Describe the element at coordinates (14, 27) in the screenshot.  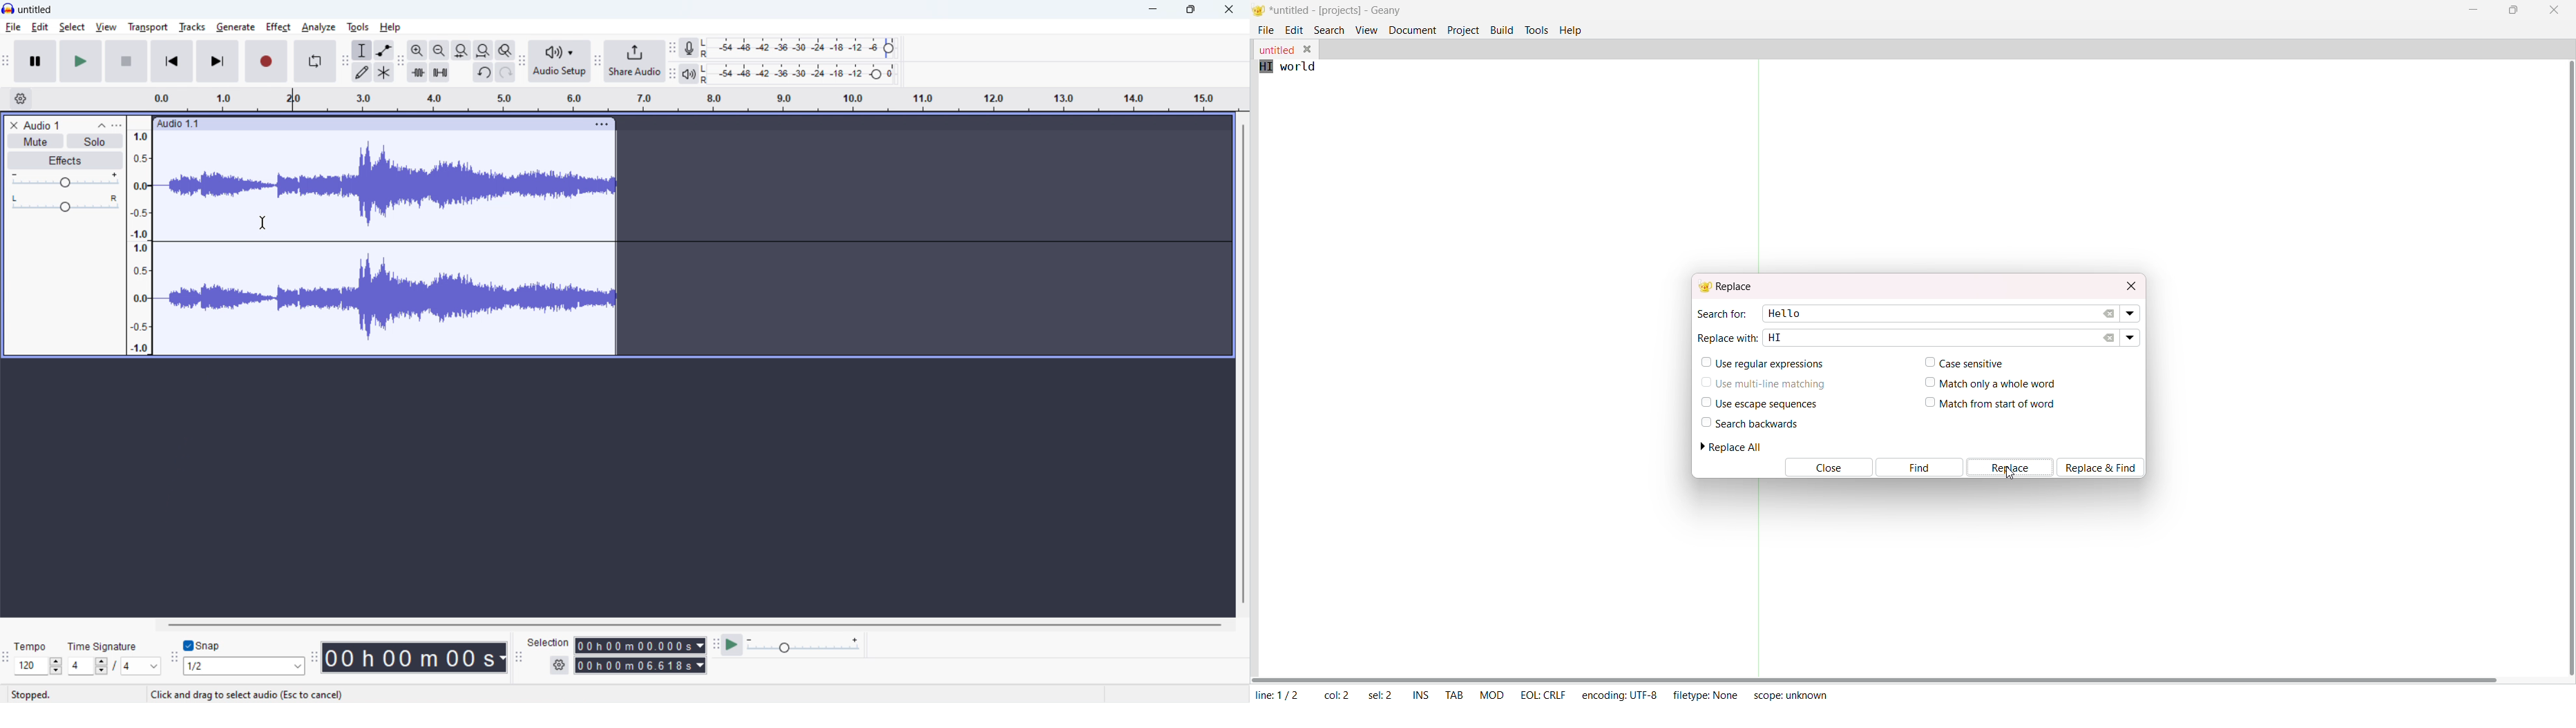
I see `file` at that location.